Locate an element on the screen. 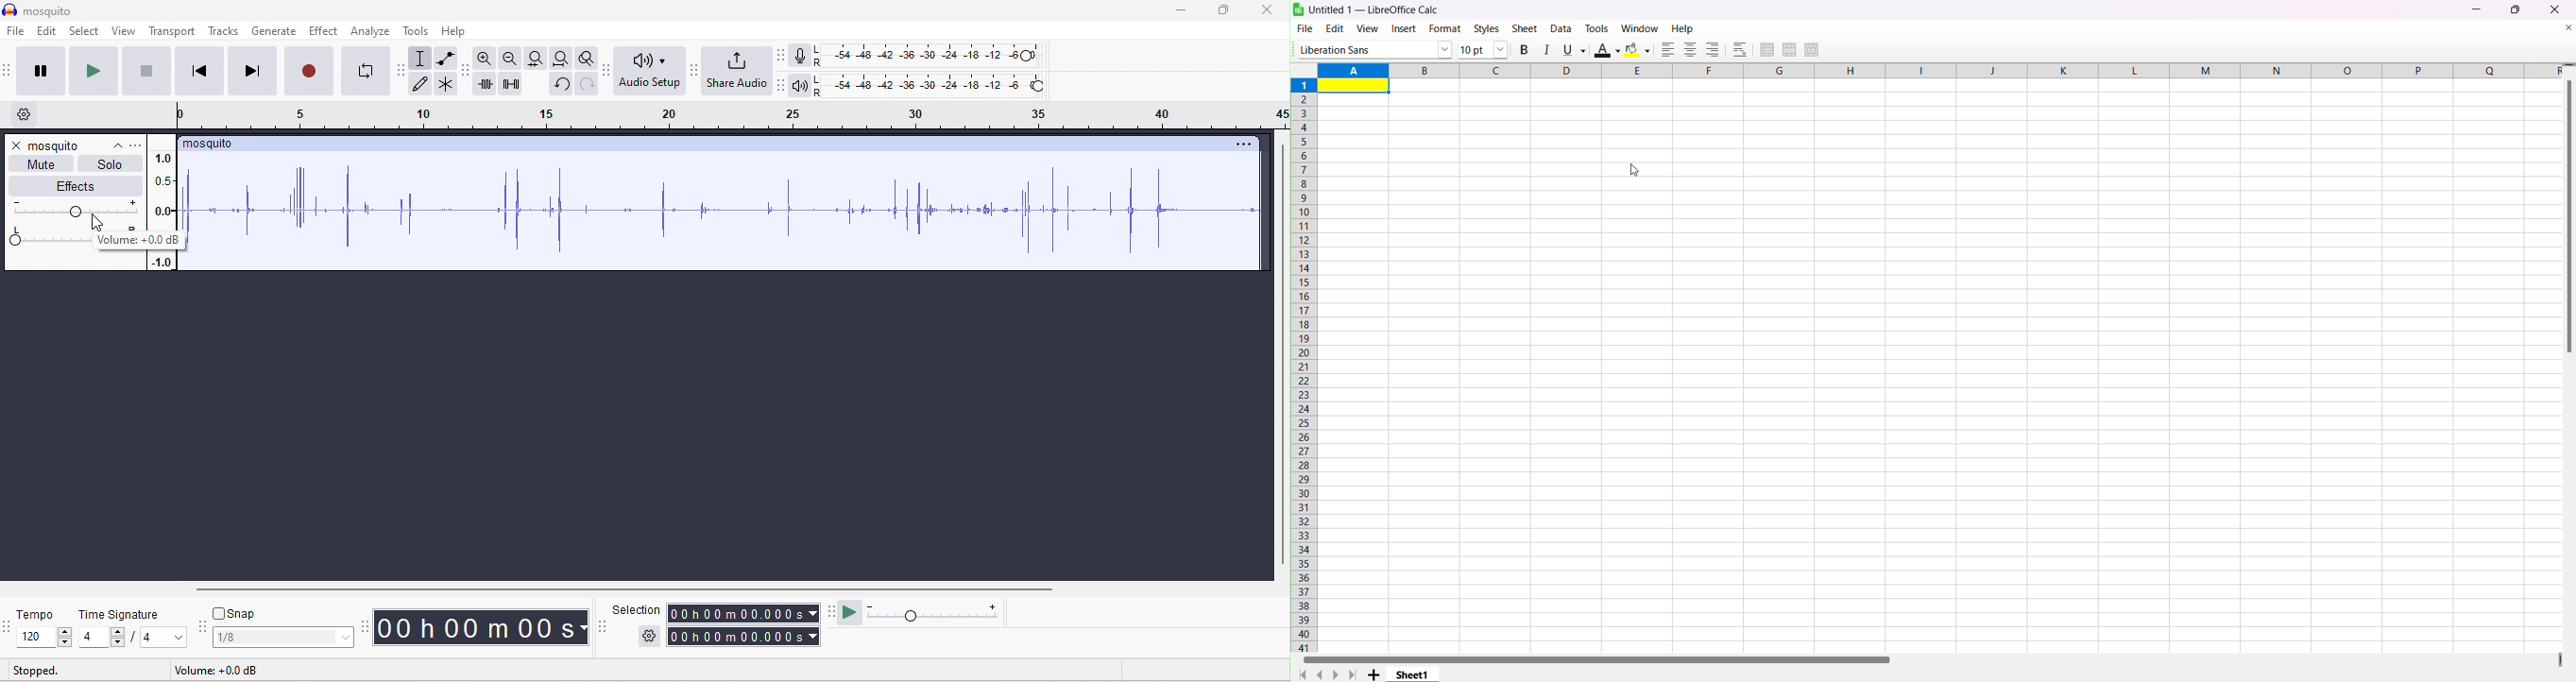  first is located at coordinates (1300, 673).